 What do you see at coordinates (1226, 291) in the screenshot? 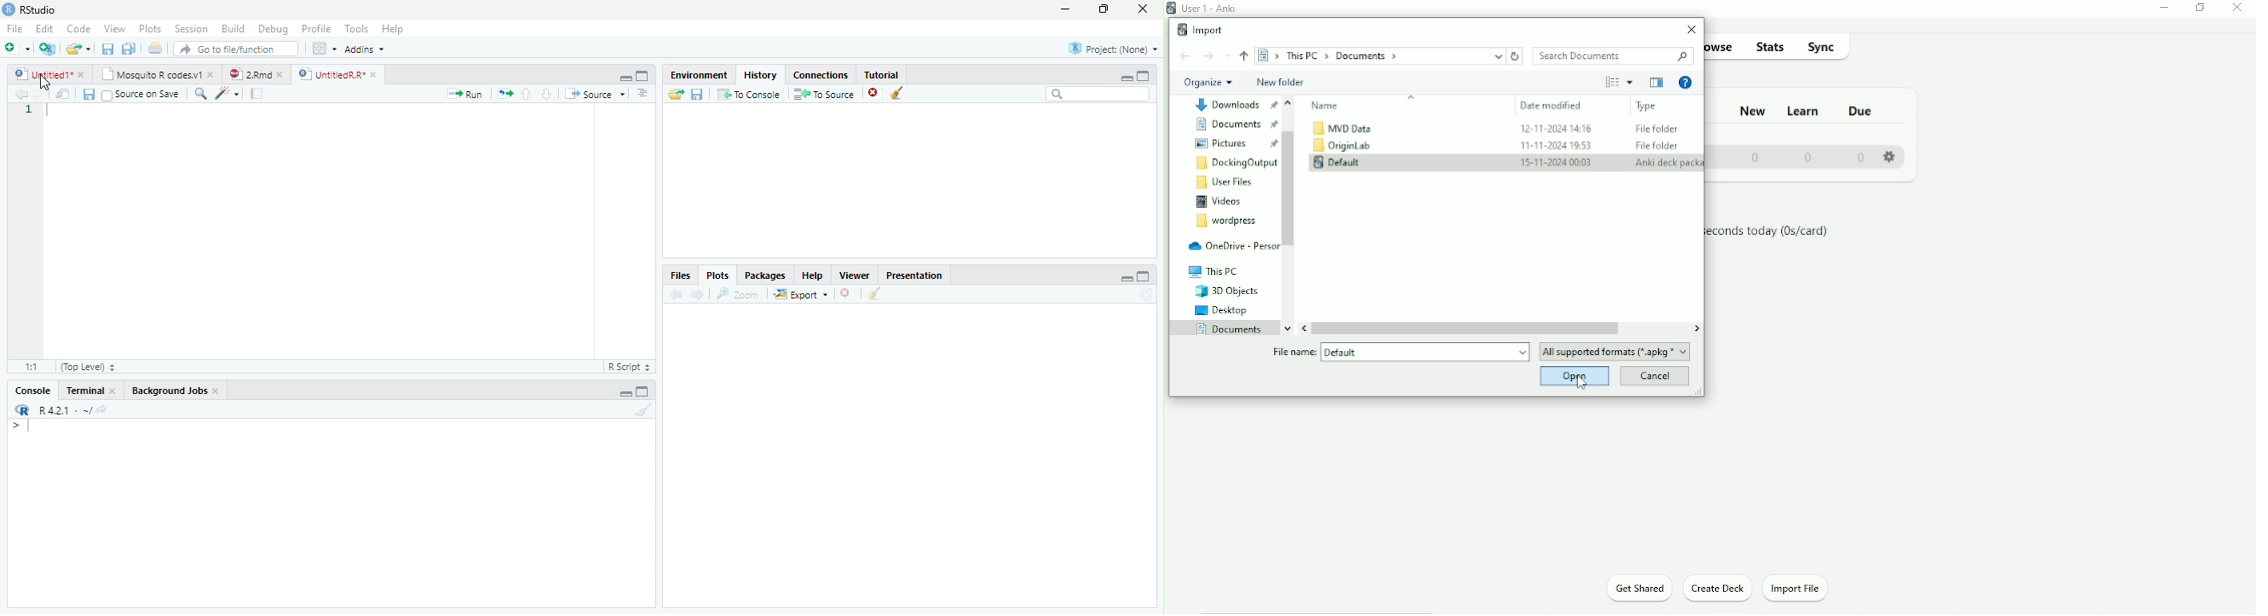
I see `3D Objects` at bounding box center [1226, 291].